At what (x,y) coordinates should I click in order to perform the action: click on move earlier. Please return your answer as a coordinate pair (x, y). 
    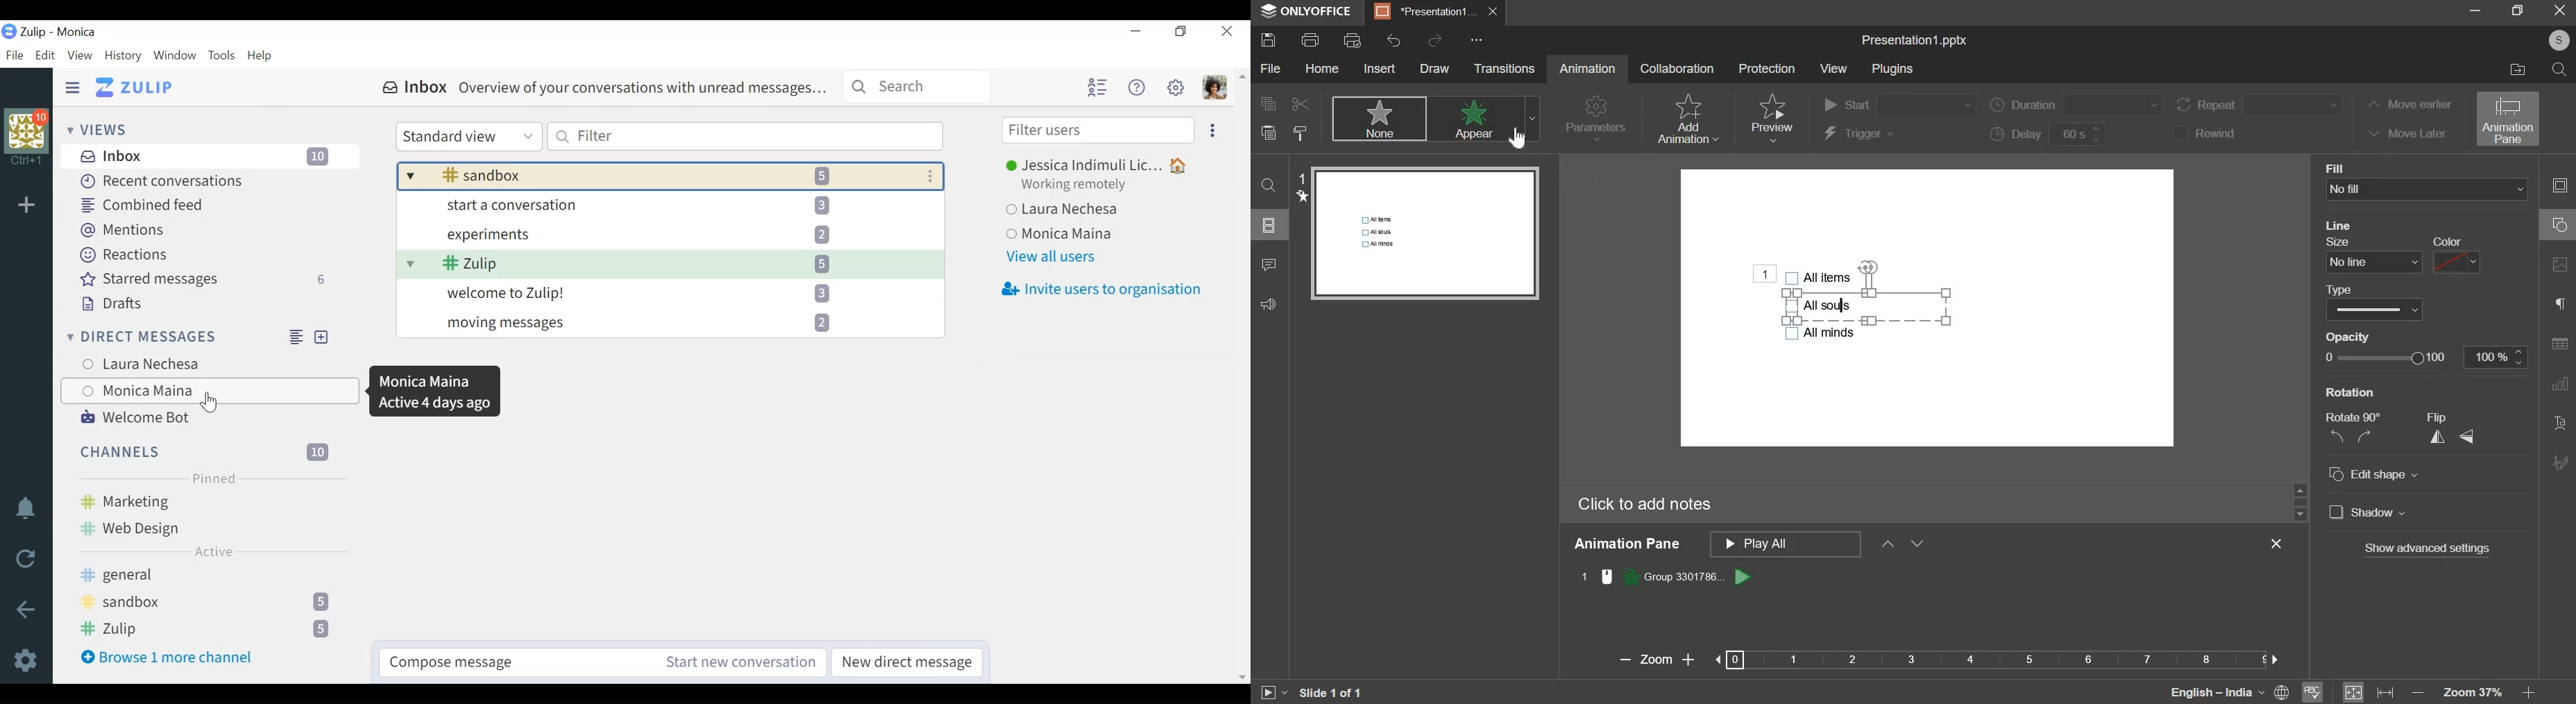
    Looking at the image, I should click on (2407, 106).